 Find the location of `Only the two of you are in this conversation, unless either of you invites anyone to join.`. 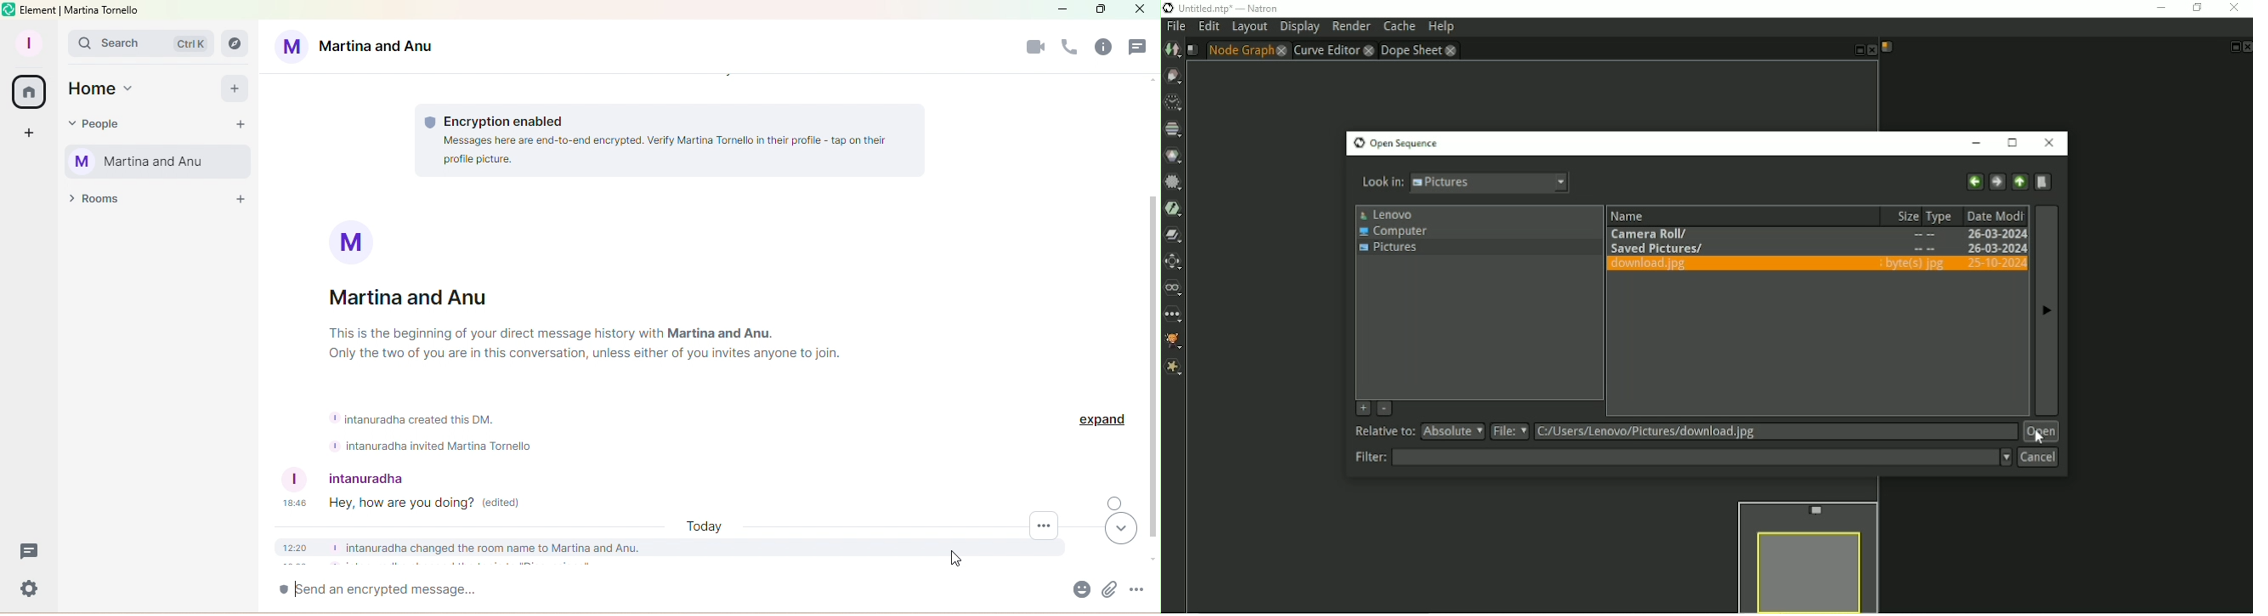

Only the two of you are in this conversation, unless either of you invites anyone to join. is located at coordinates (600, 355).